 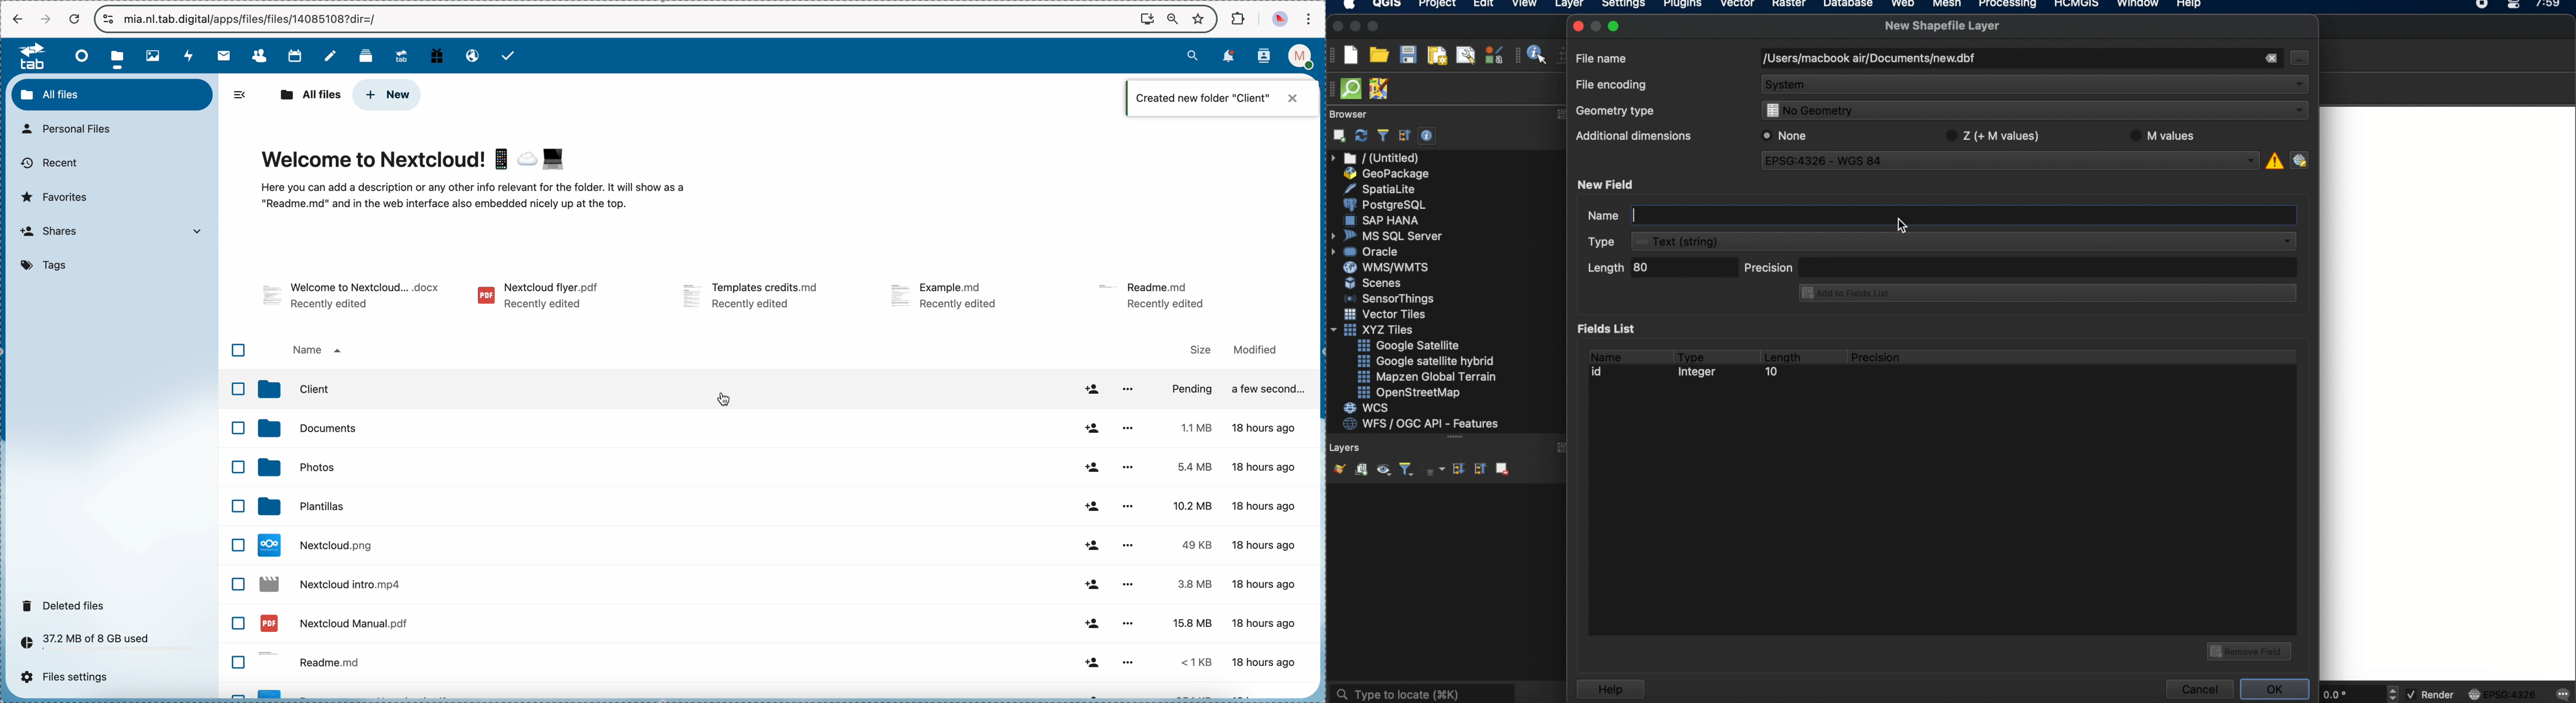 I want to click on new shaoefile layer, so click(x=1942, y=26).